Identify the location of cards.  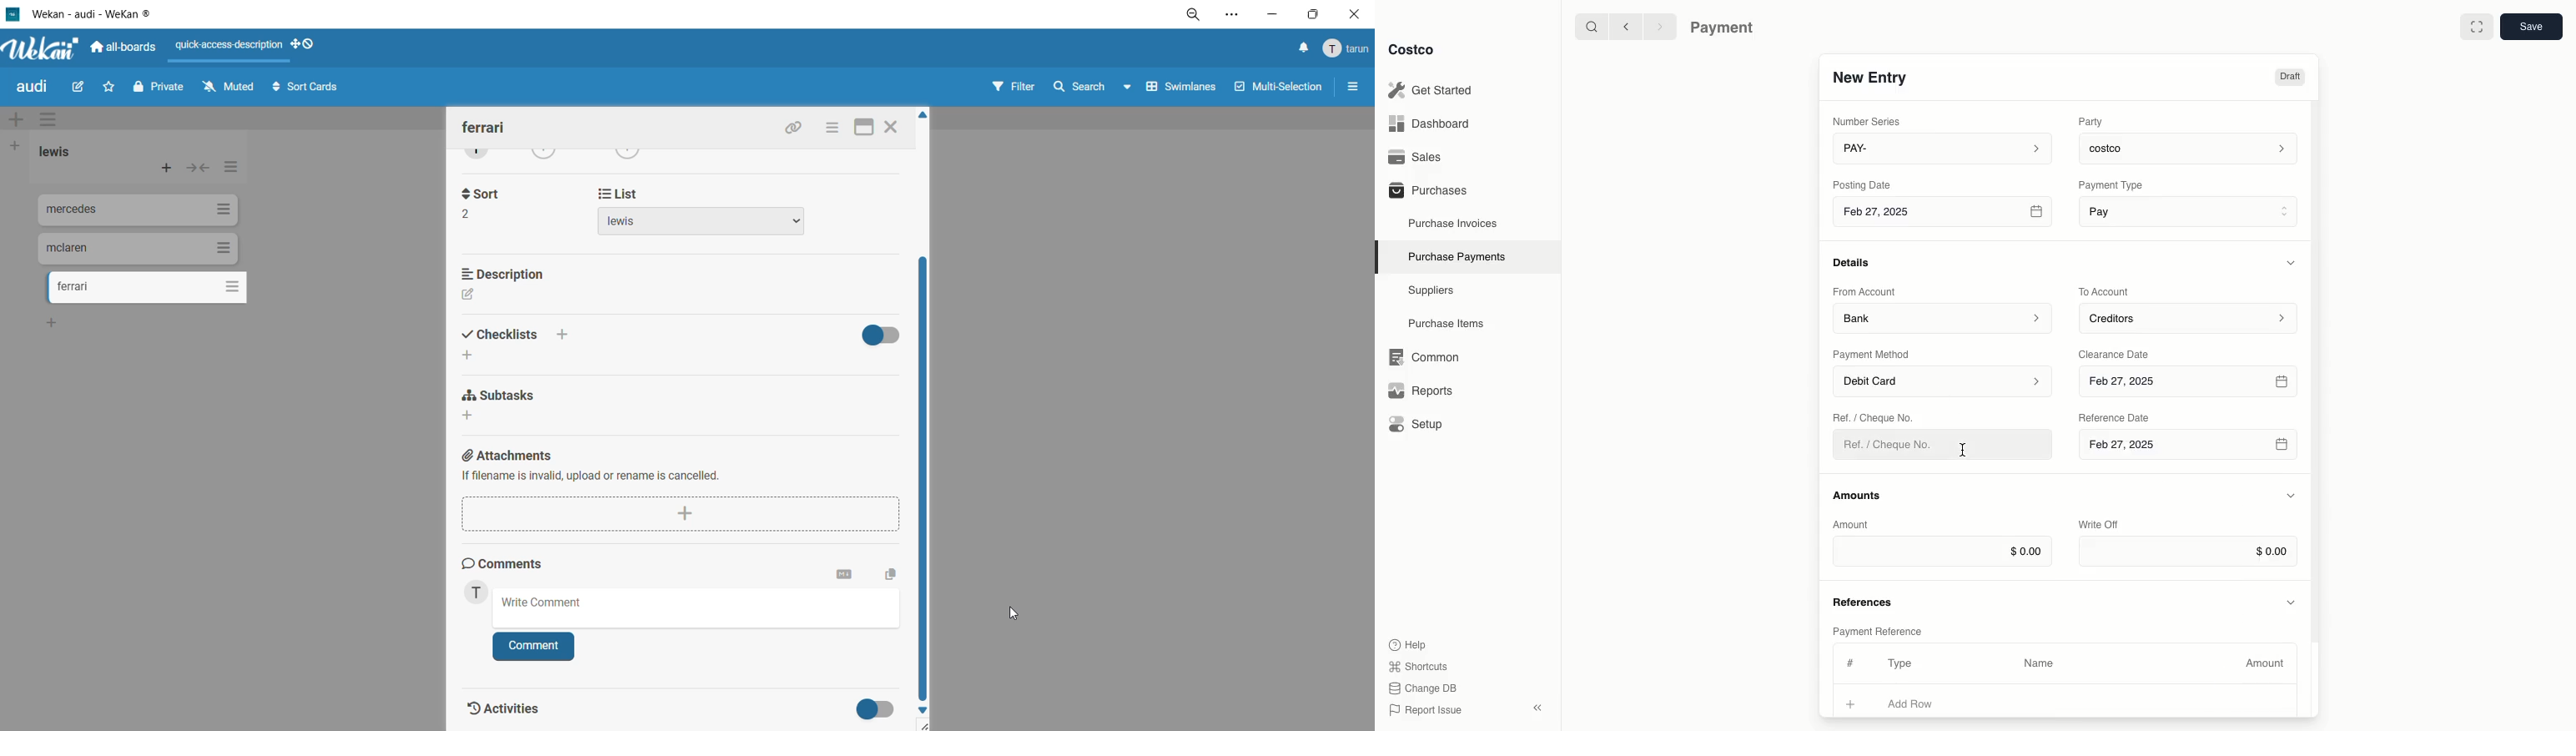
(148, 290).